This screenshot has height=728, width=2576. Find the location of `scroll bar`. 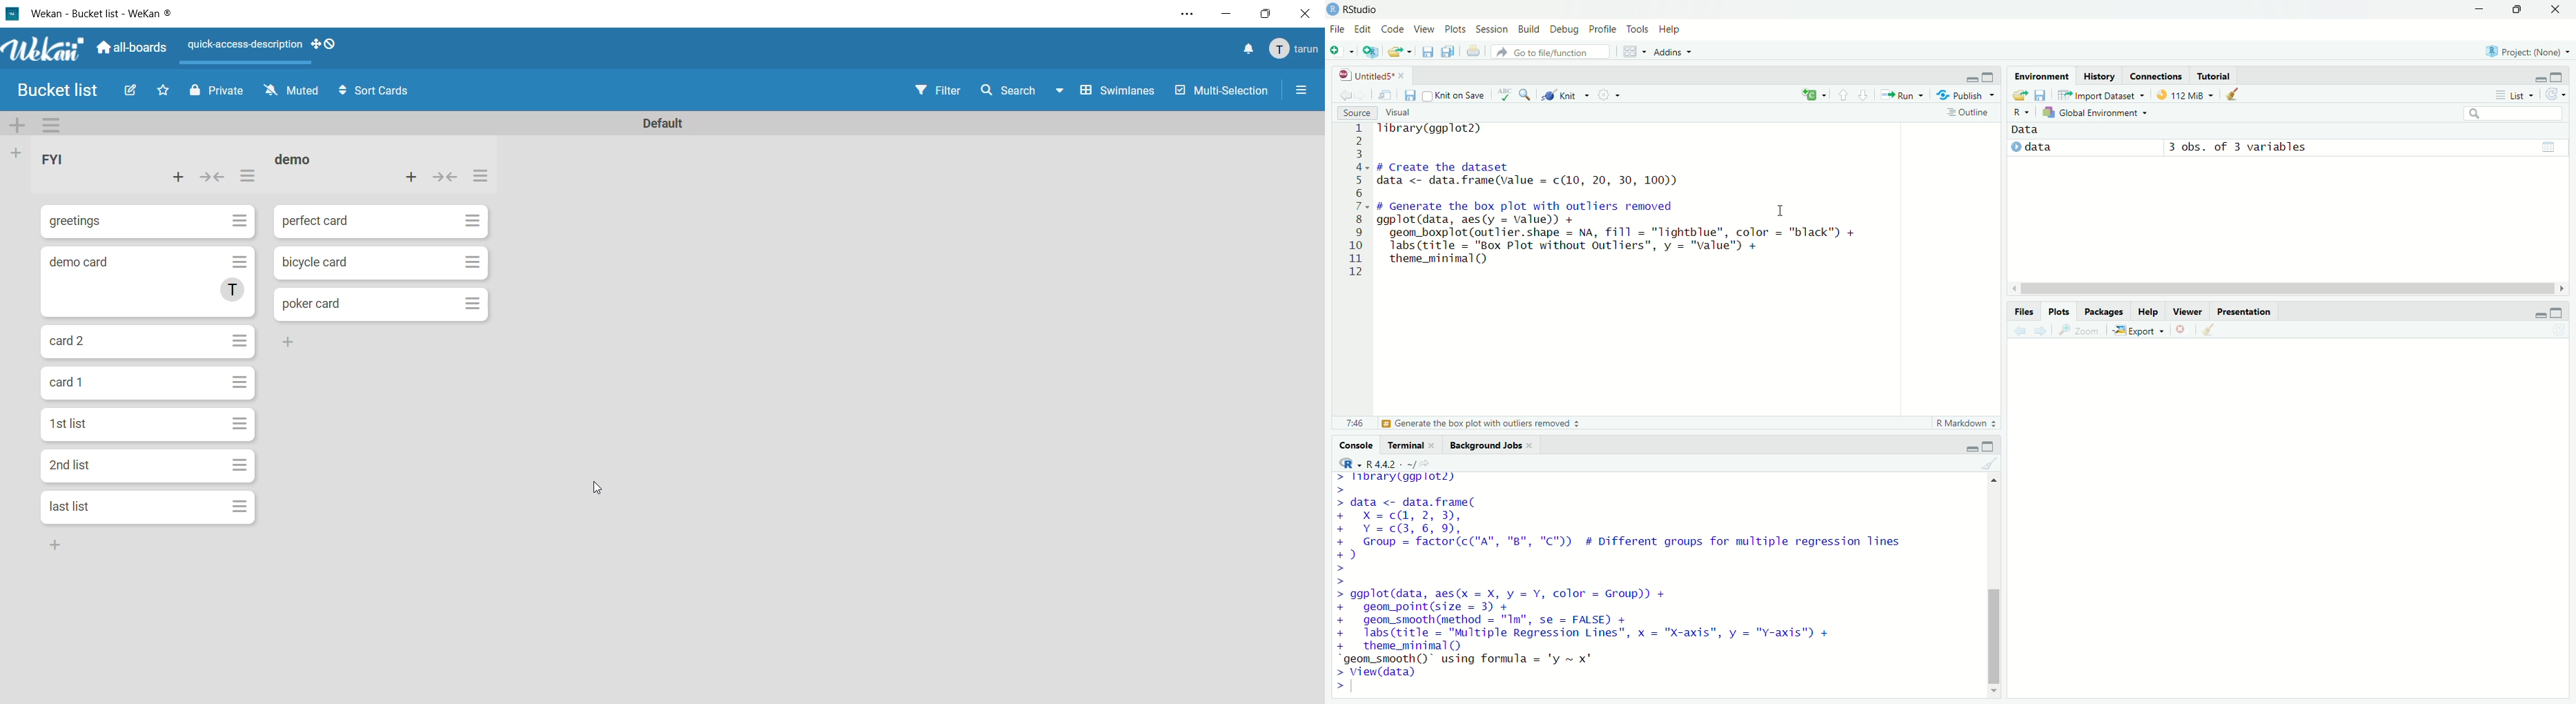

scroll bar is located at coordinates (2275, 287).